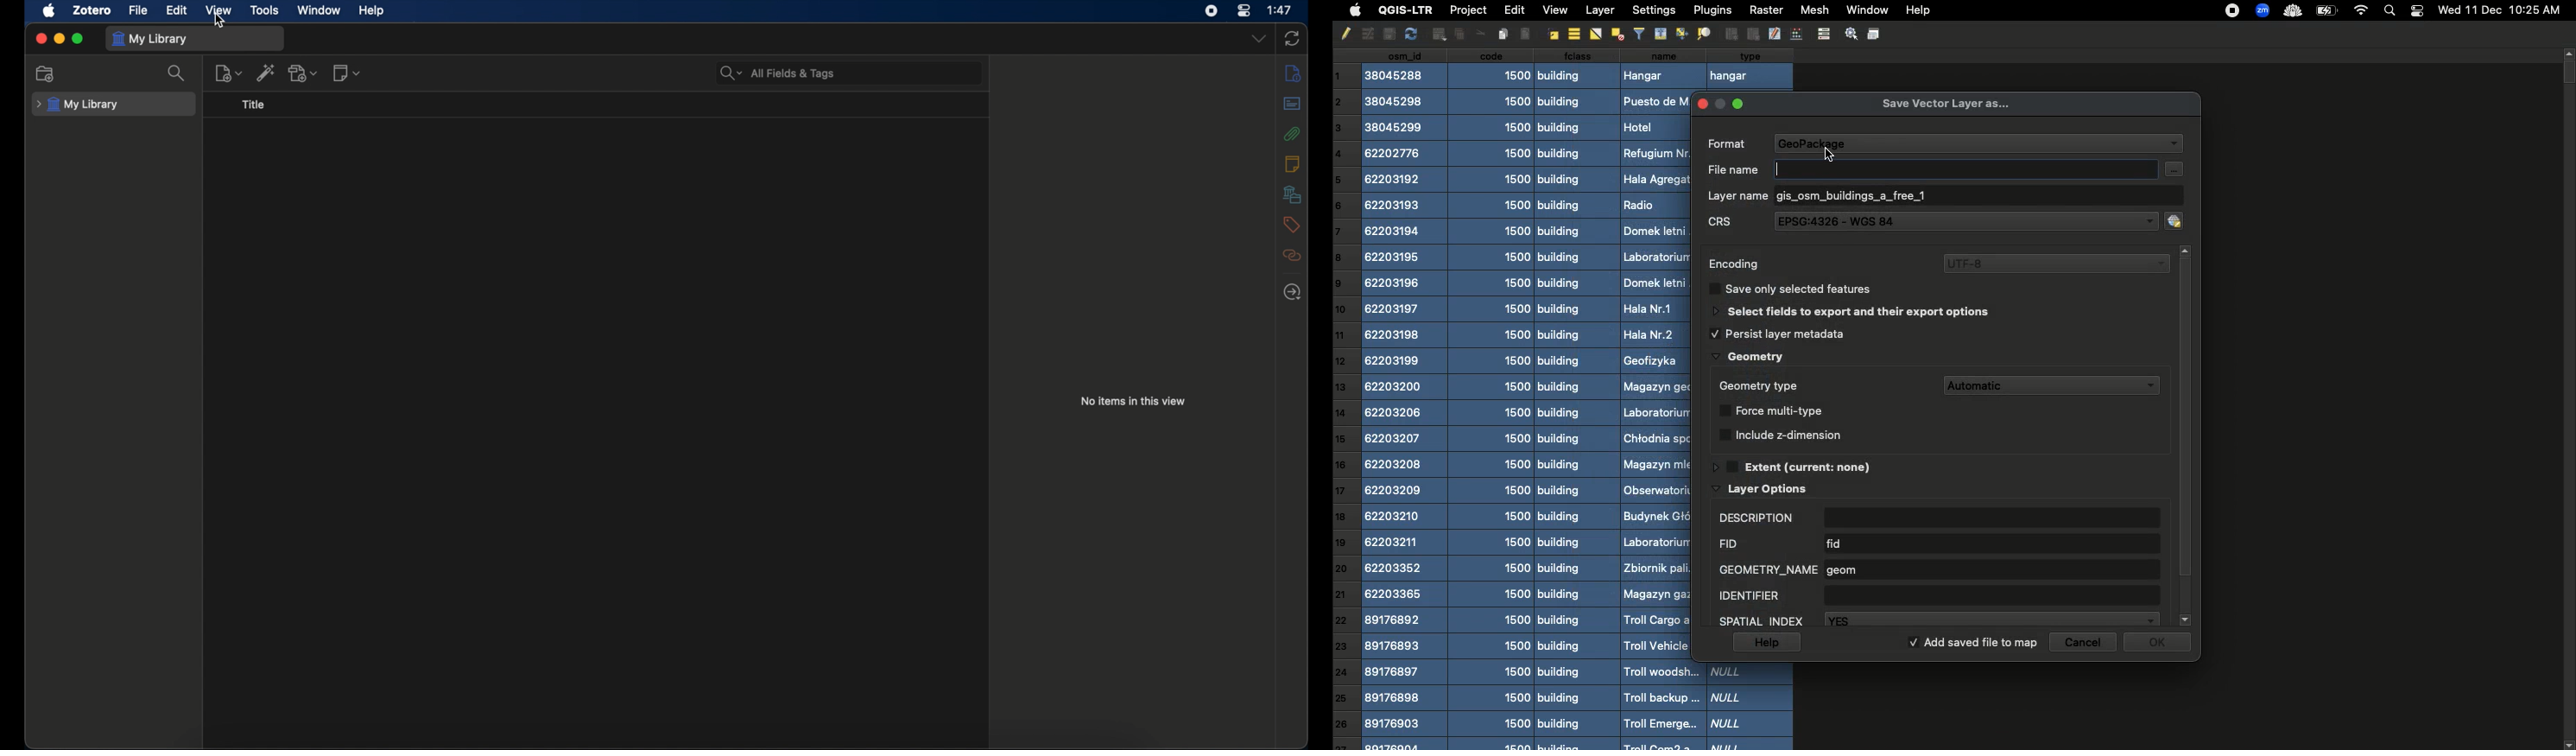 The height and width of the screenshot is (756, 2576). I want to click on Edit, so click(1512, 10).